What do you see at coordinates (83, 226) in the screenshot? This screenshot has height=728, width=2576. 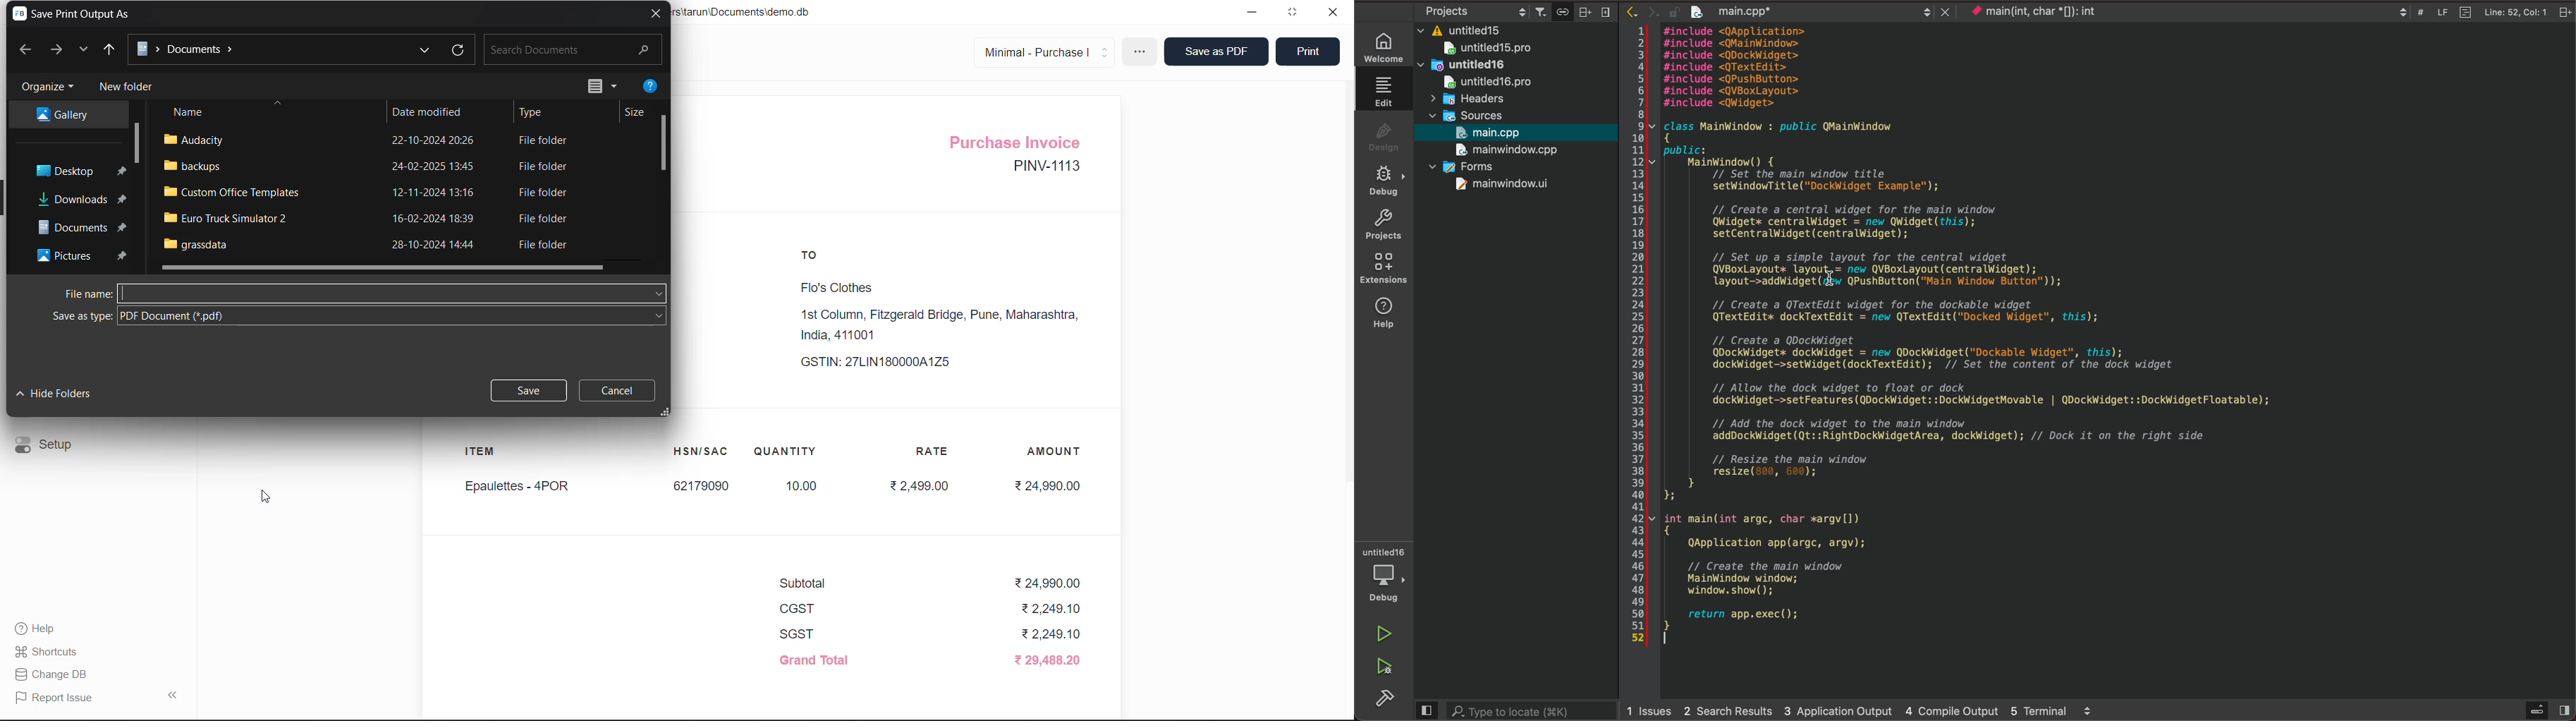 I see `Documents` at bounding box center [83, 226].